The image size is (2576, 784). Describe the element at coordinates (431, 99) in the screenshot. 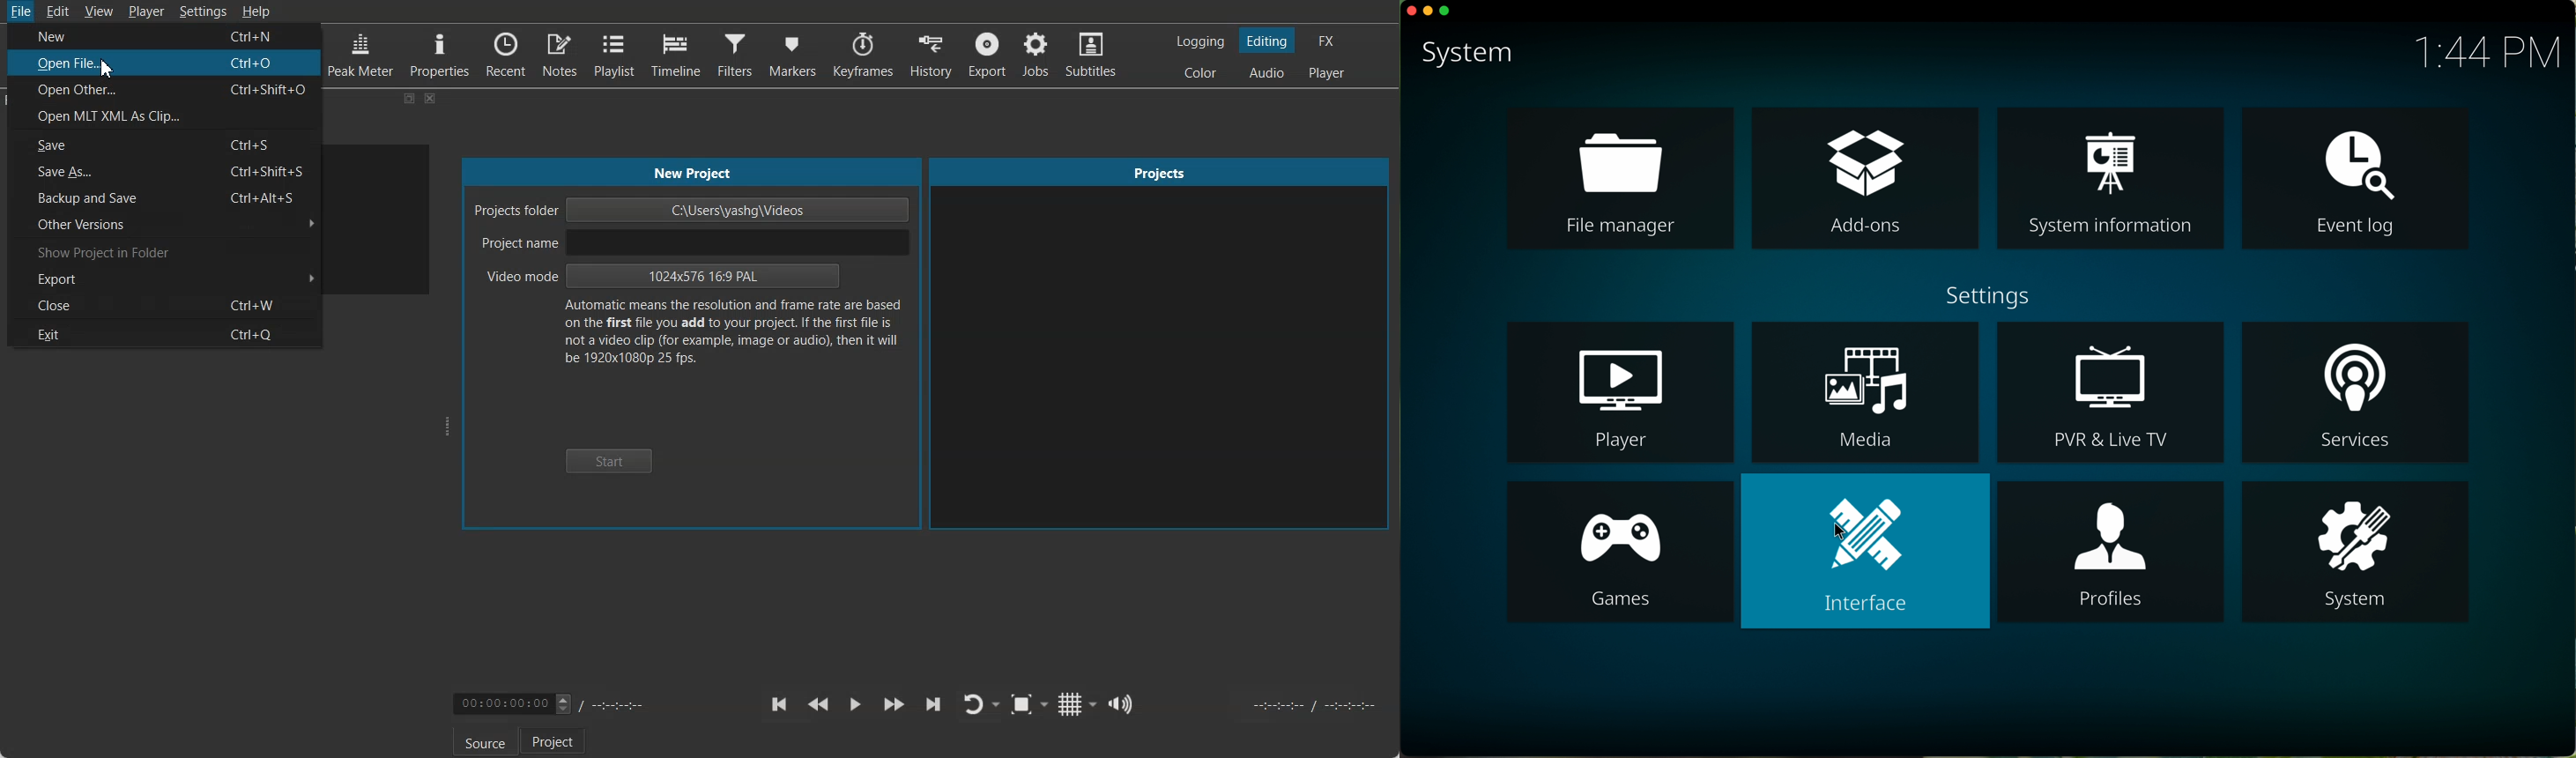

I see `Close` at that location.